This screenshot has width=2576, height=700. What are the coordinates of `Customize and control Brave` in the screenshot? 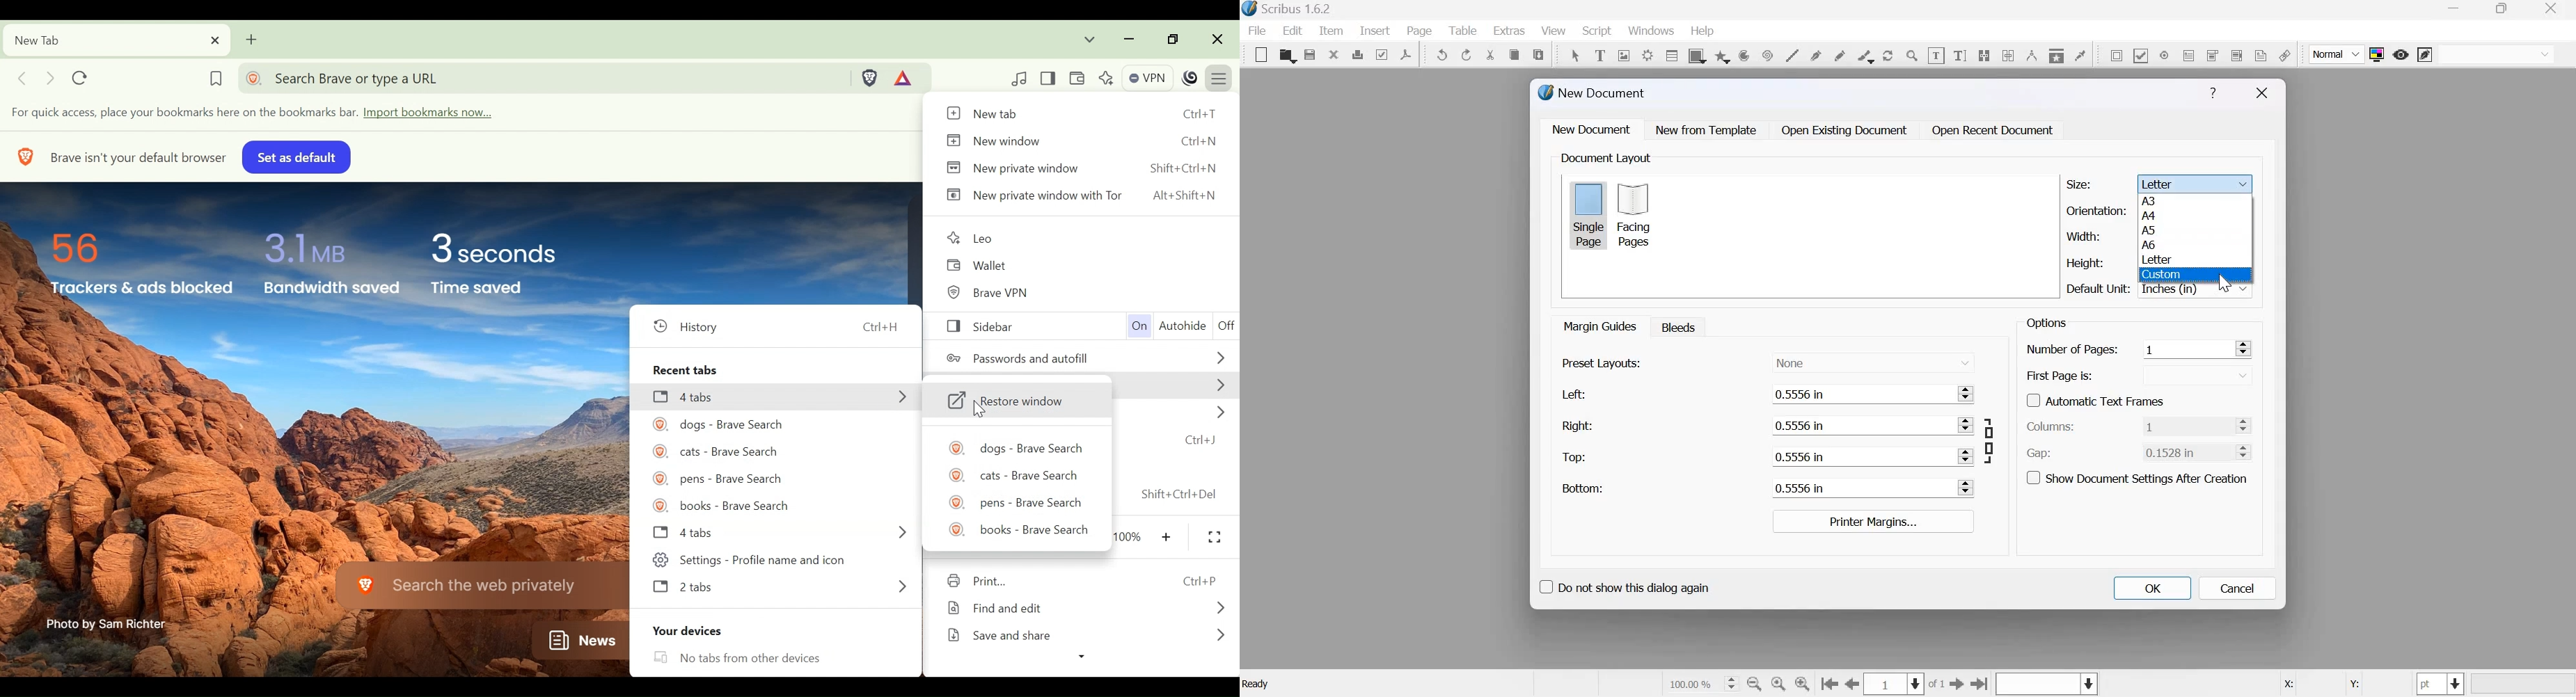 It's located at (1222, 76).